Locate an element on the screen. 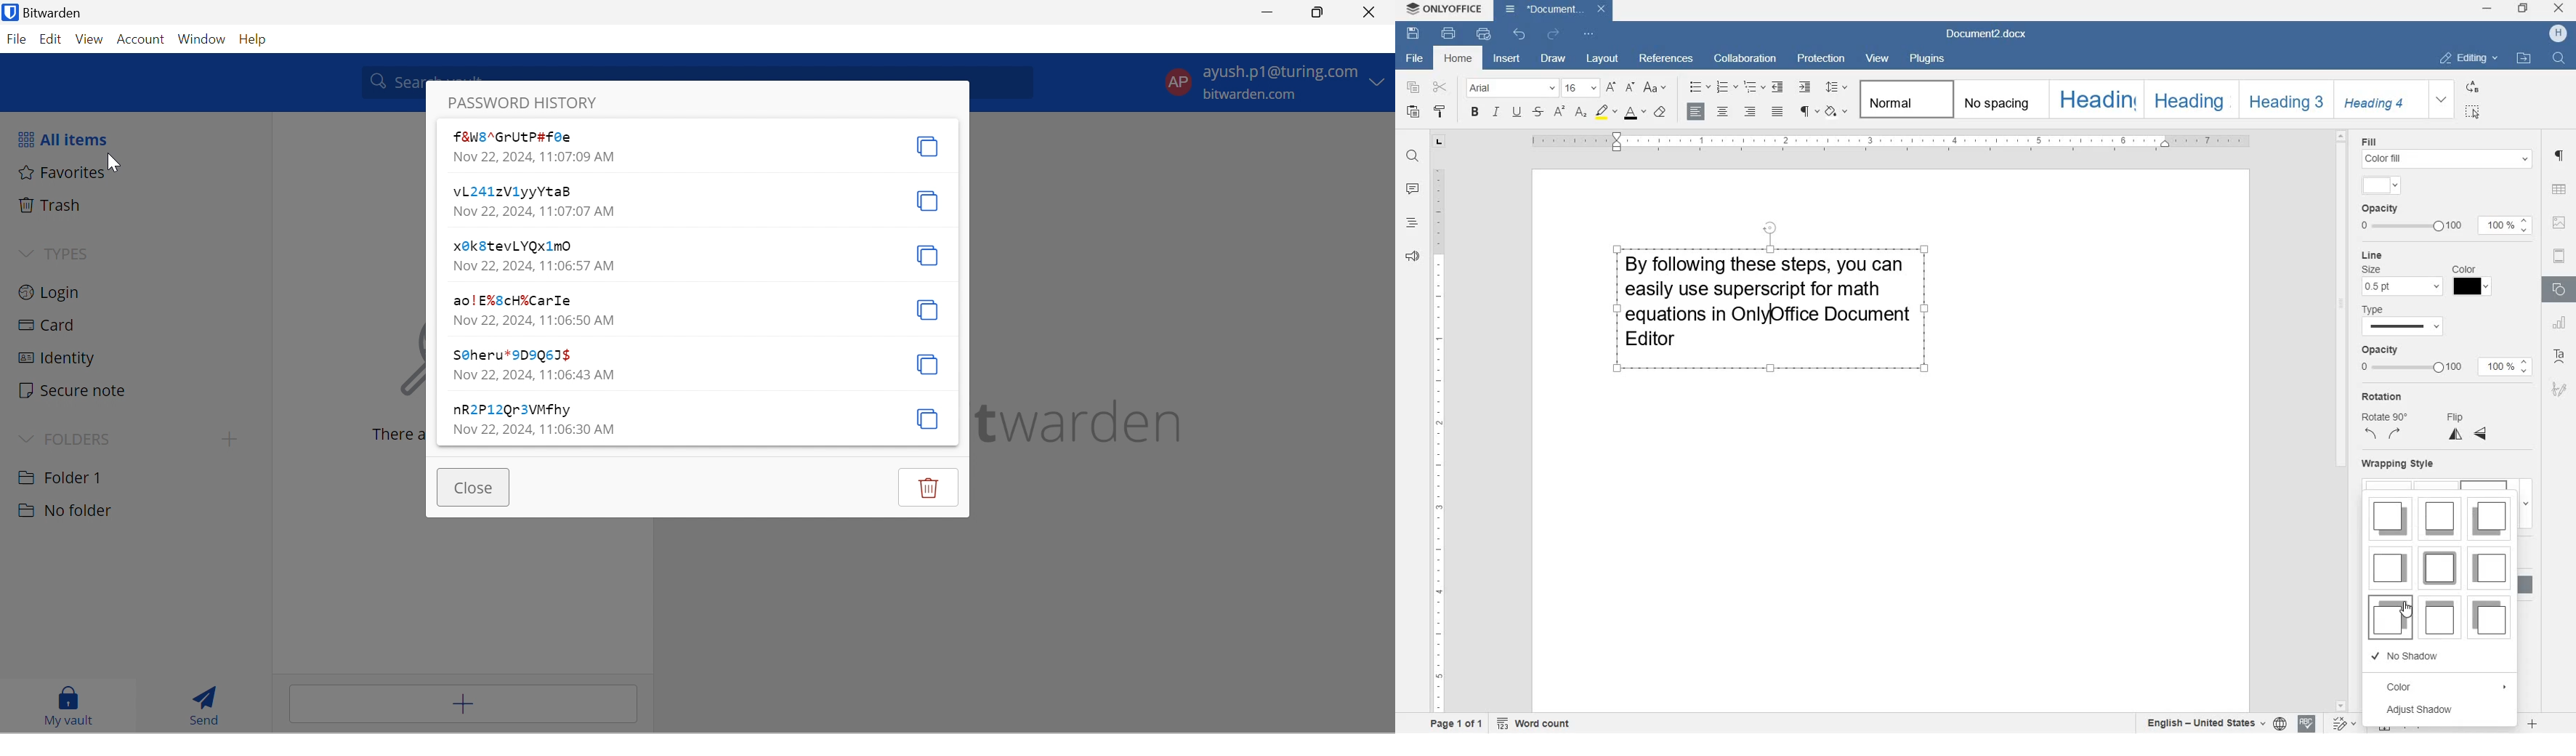 Image resolution: width=2576 pixels, height=756 pixels. line size is located at coordinates (2401, 273).